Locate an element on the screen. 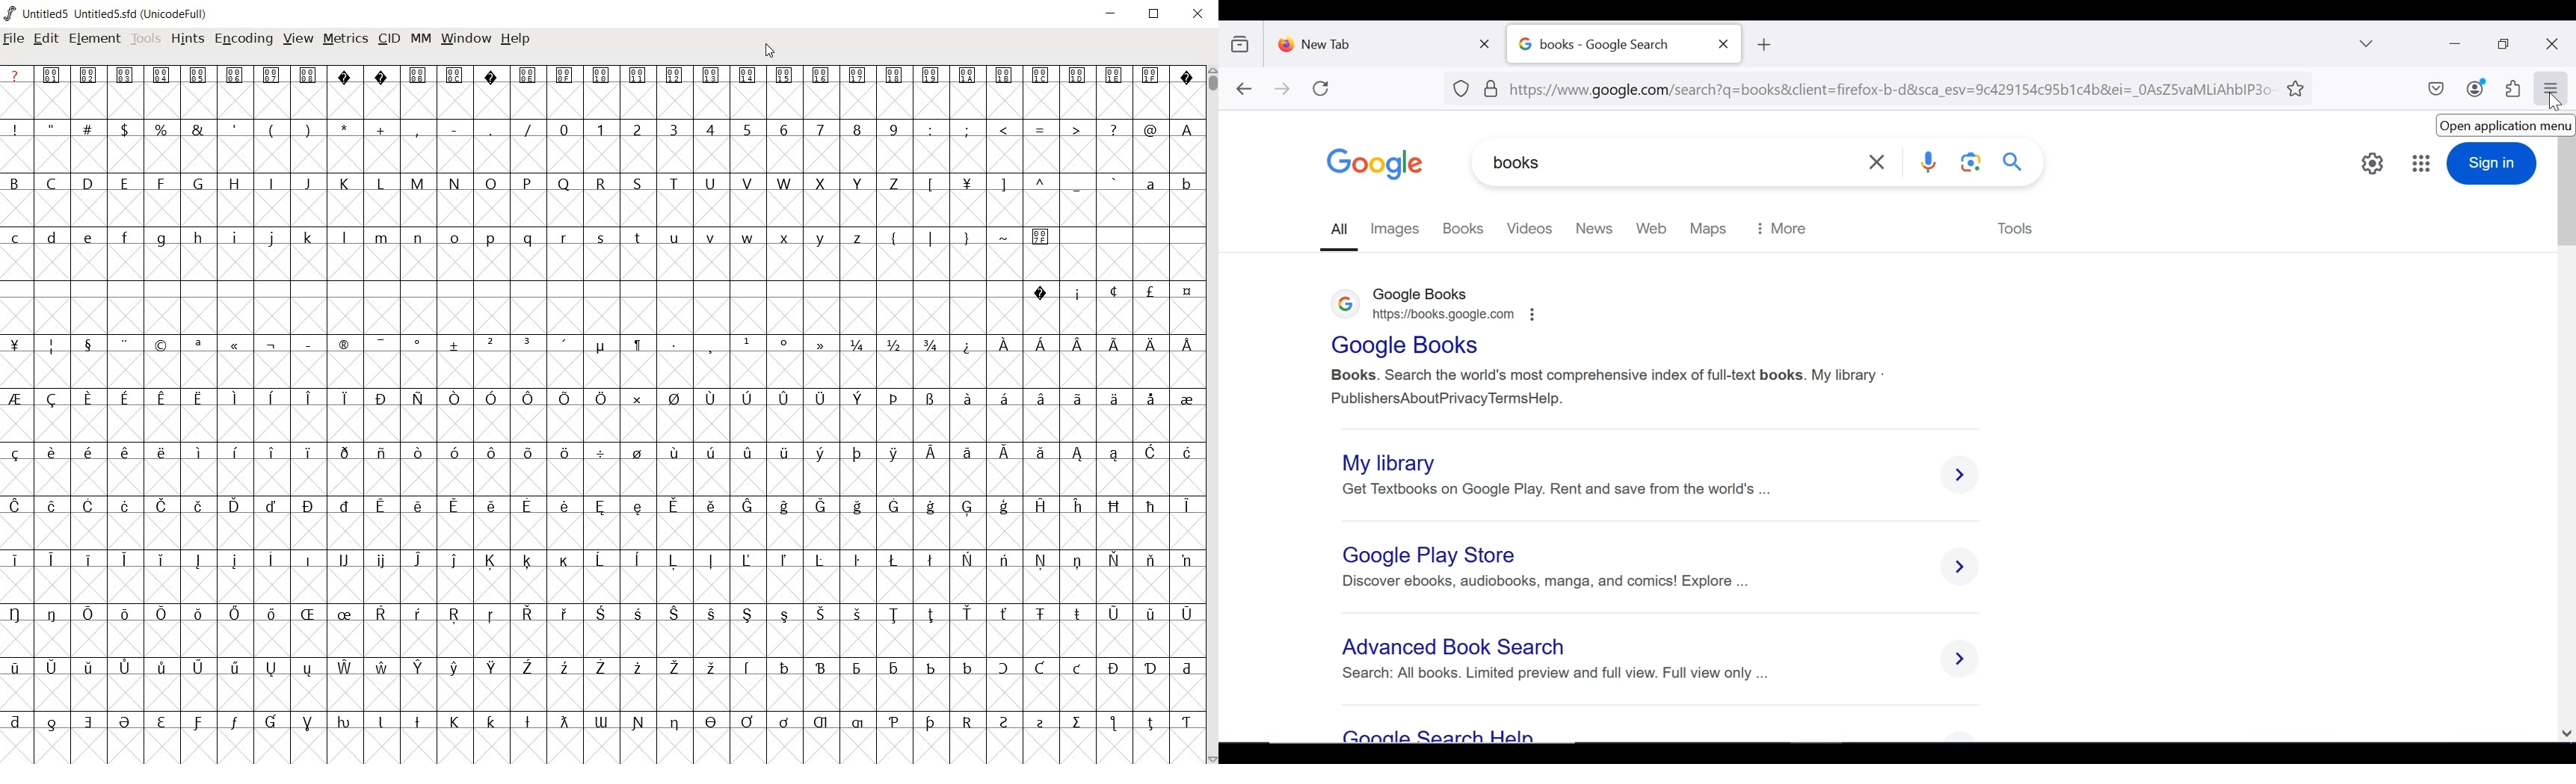 The width and height of the screenshot is (2576, 784). save to pocket is located at coordinates (2435, 90).